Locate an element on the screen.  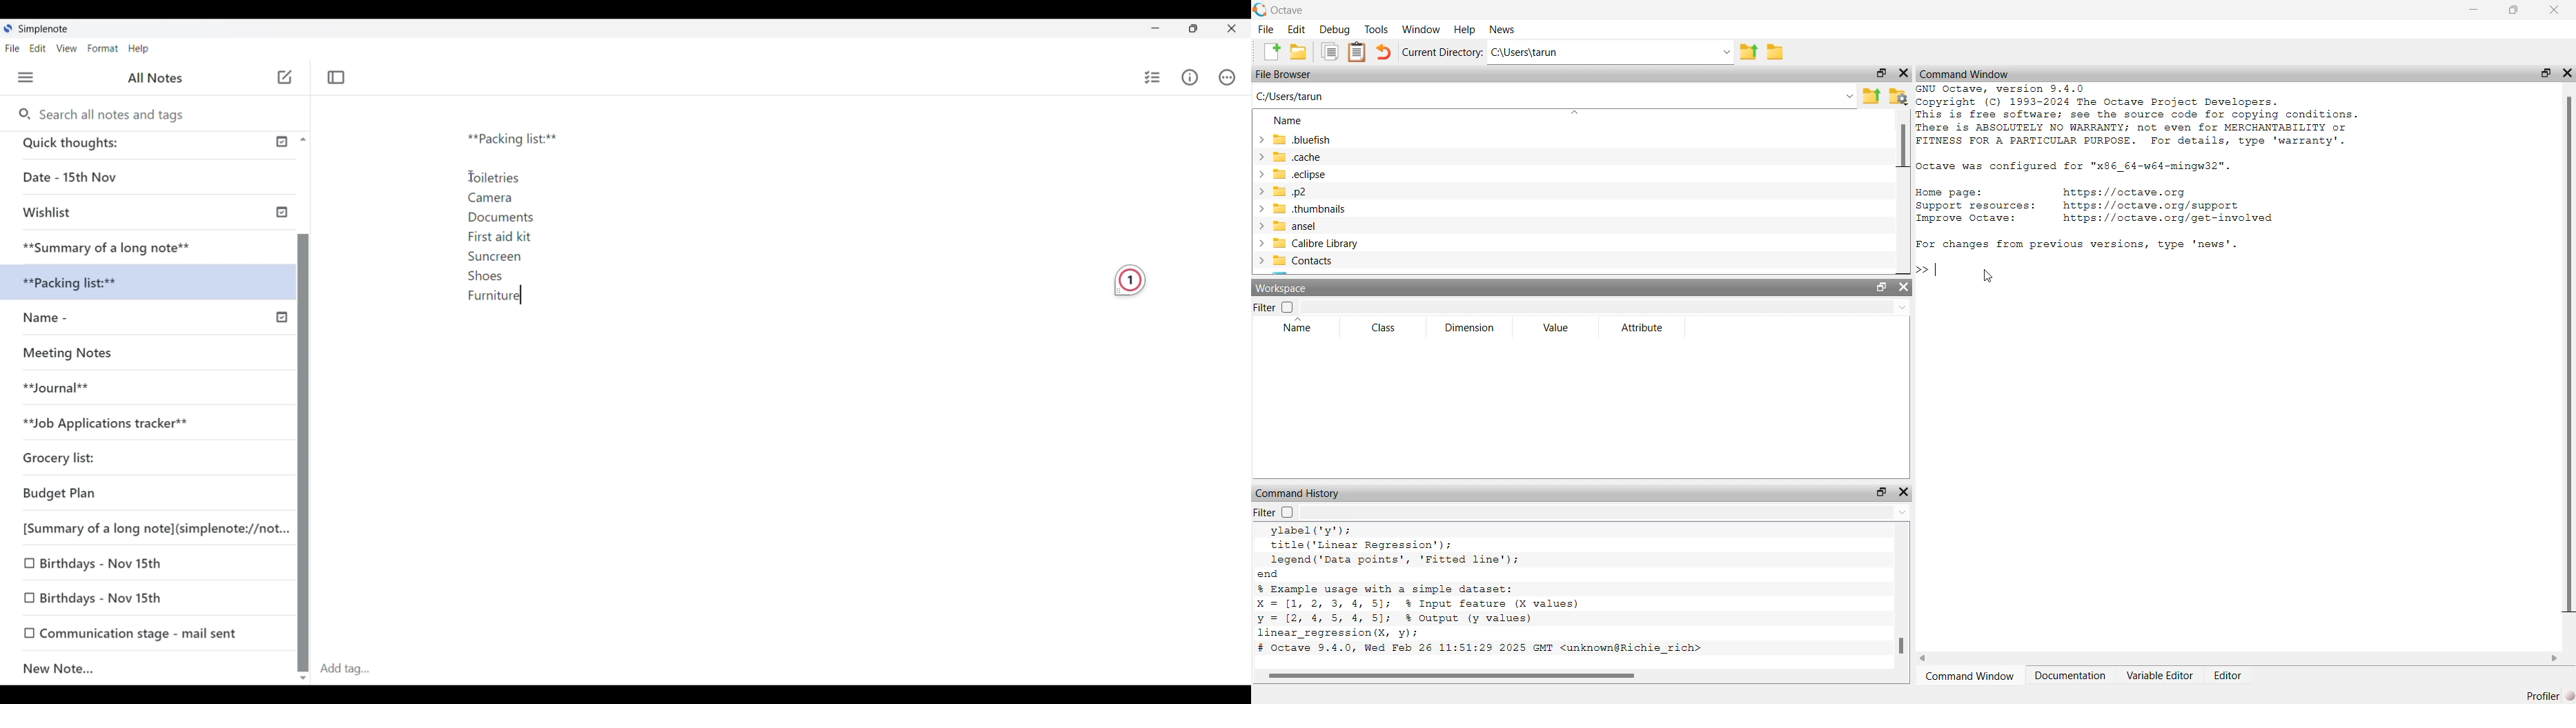
Toggle focus mode is located at coordinates (336, 77).